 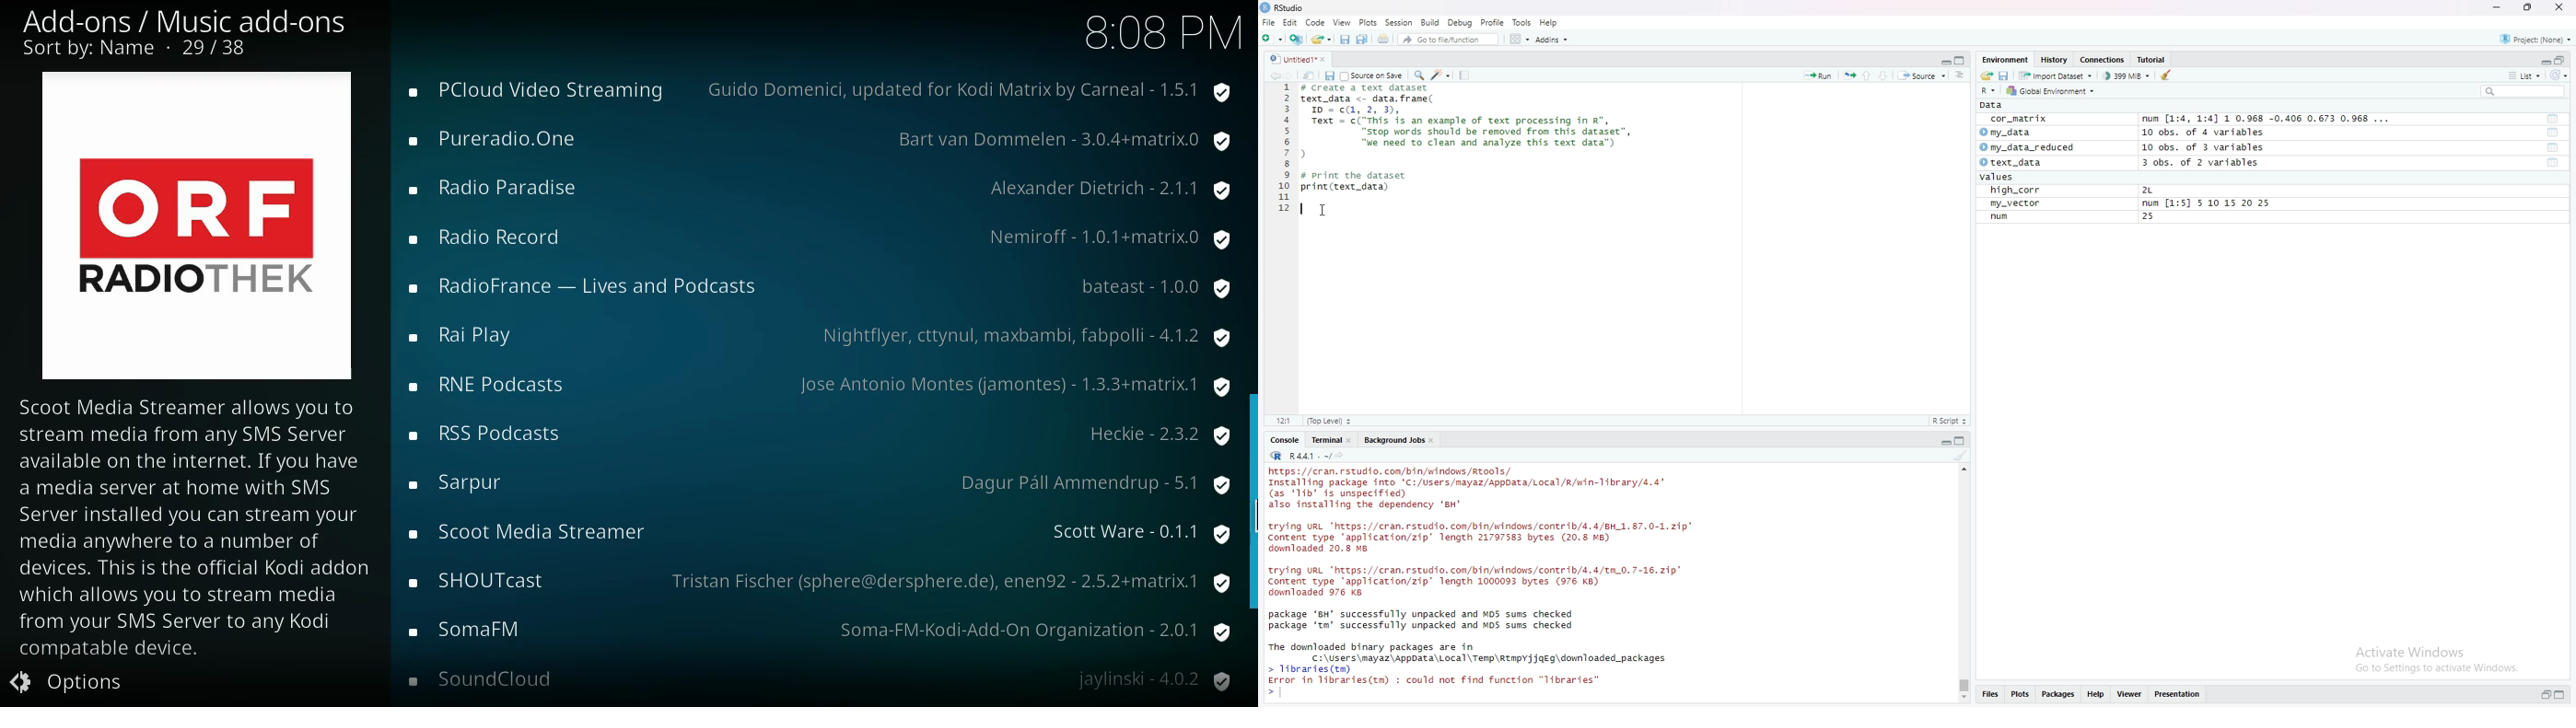 I want to click on help, so click(x=1549, y=23).